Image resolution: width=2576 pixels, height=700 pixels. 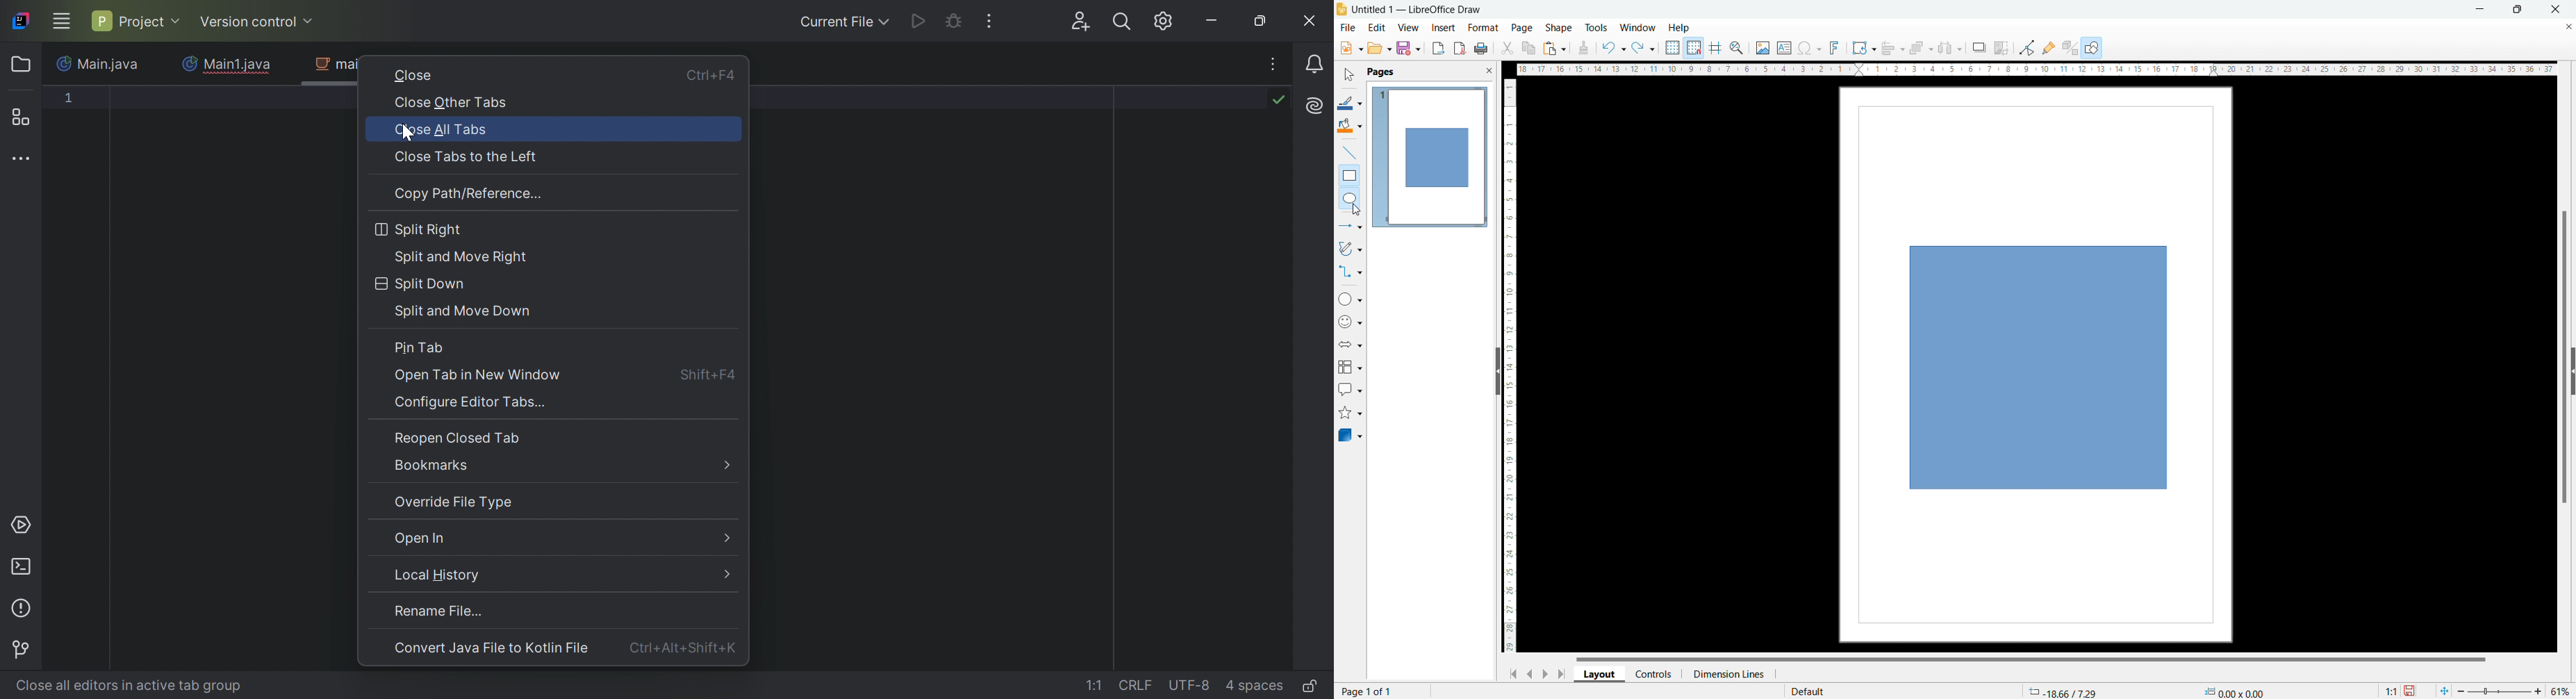 I want to click on dimension of selection, so click(x=2235, y=689).